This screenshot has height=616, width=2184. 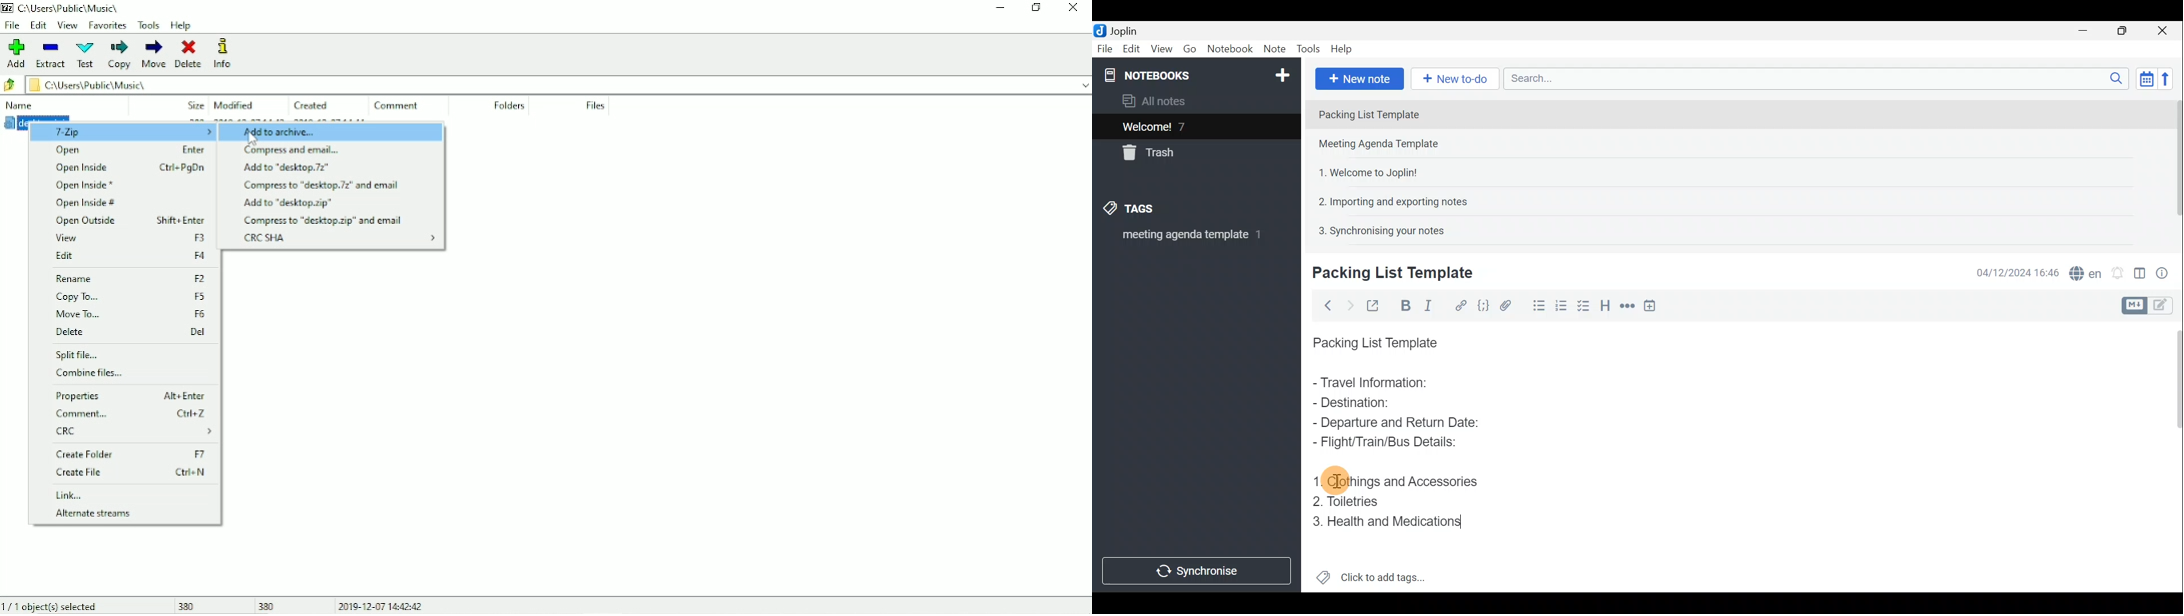 What do you see at coordinates (1390, 145) in the screenshot?
I see `Note 2` at bounding box center [1390, 145].